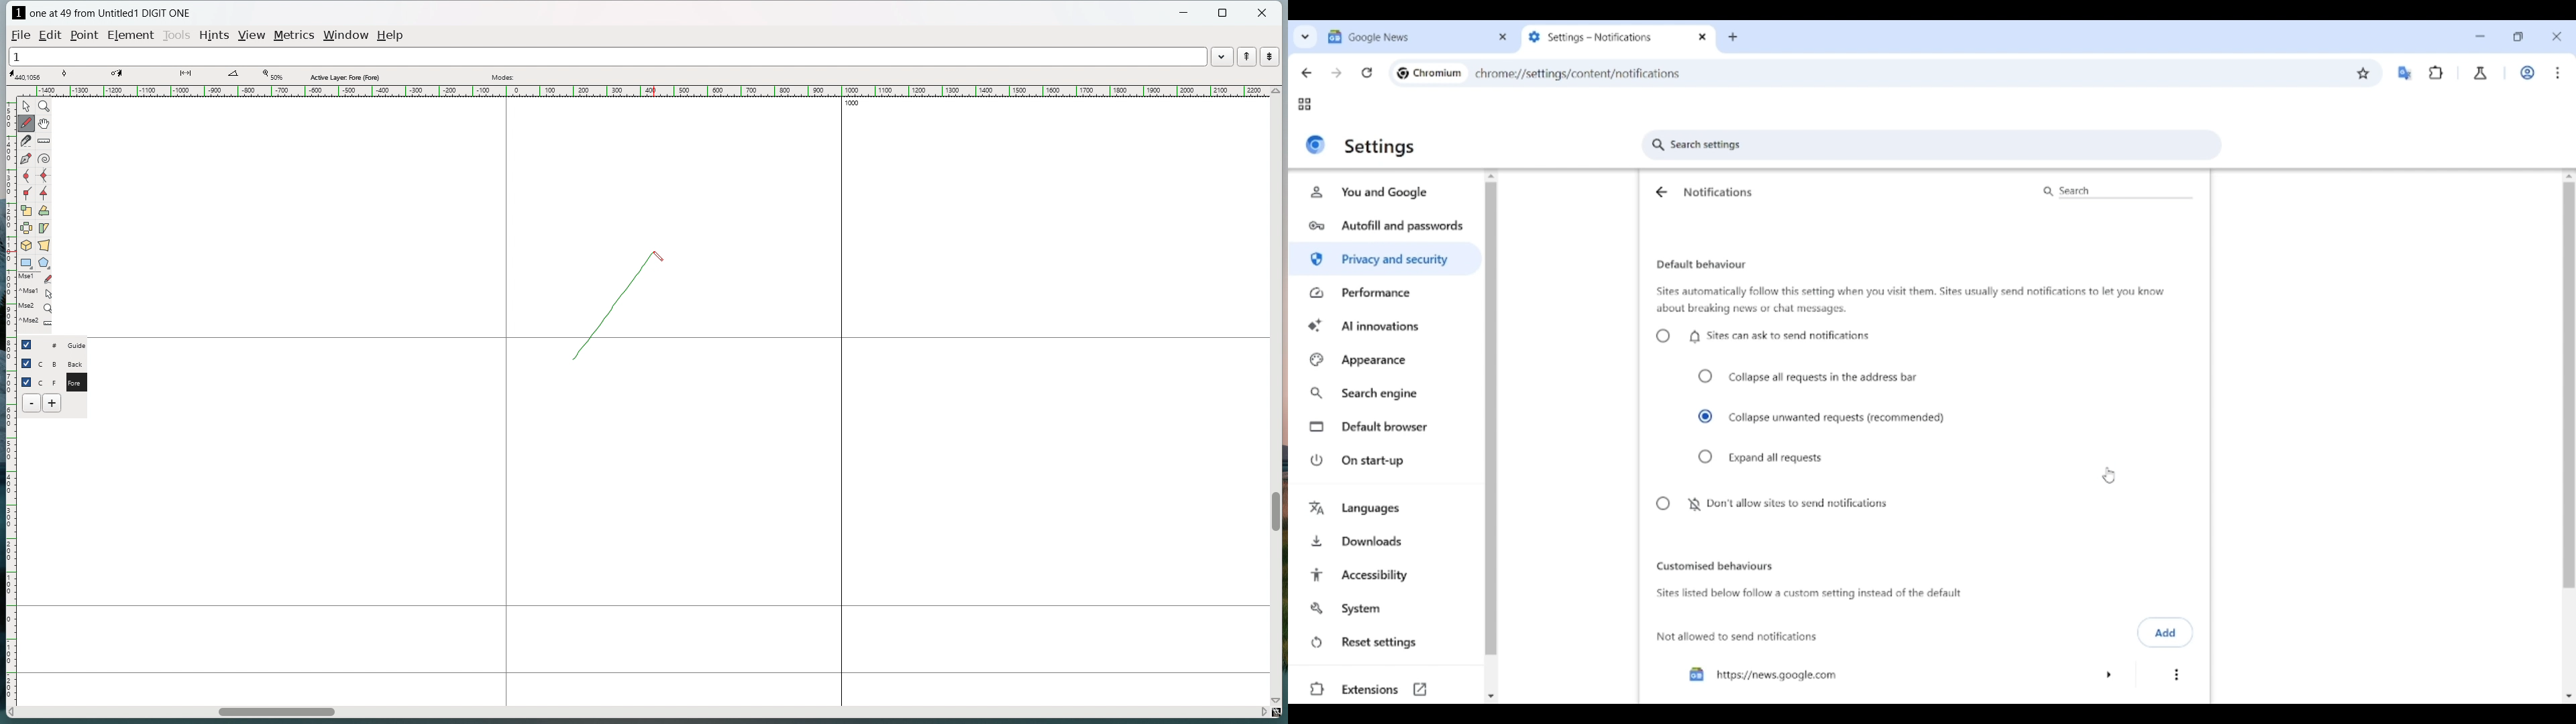 Image resolution: width=2576 pixels, height=728 pixels. Describe the element at coordinates (64, 345) in the screenshot. I see `# Guide` at that location.